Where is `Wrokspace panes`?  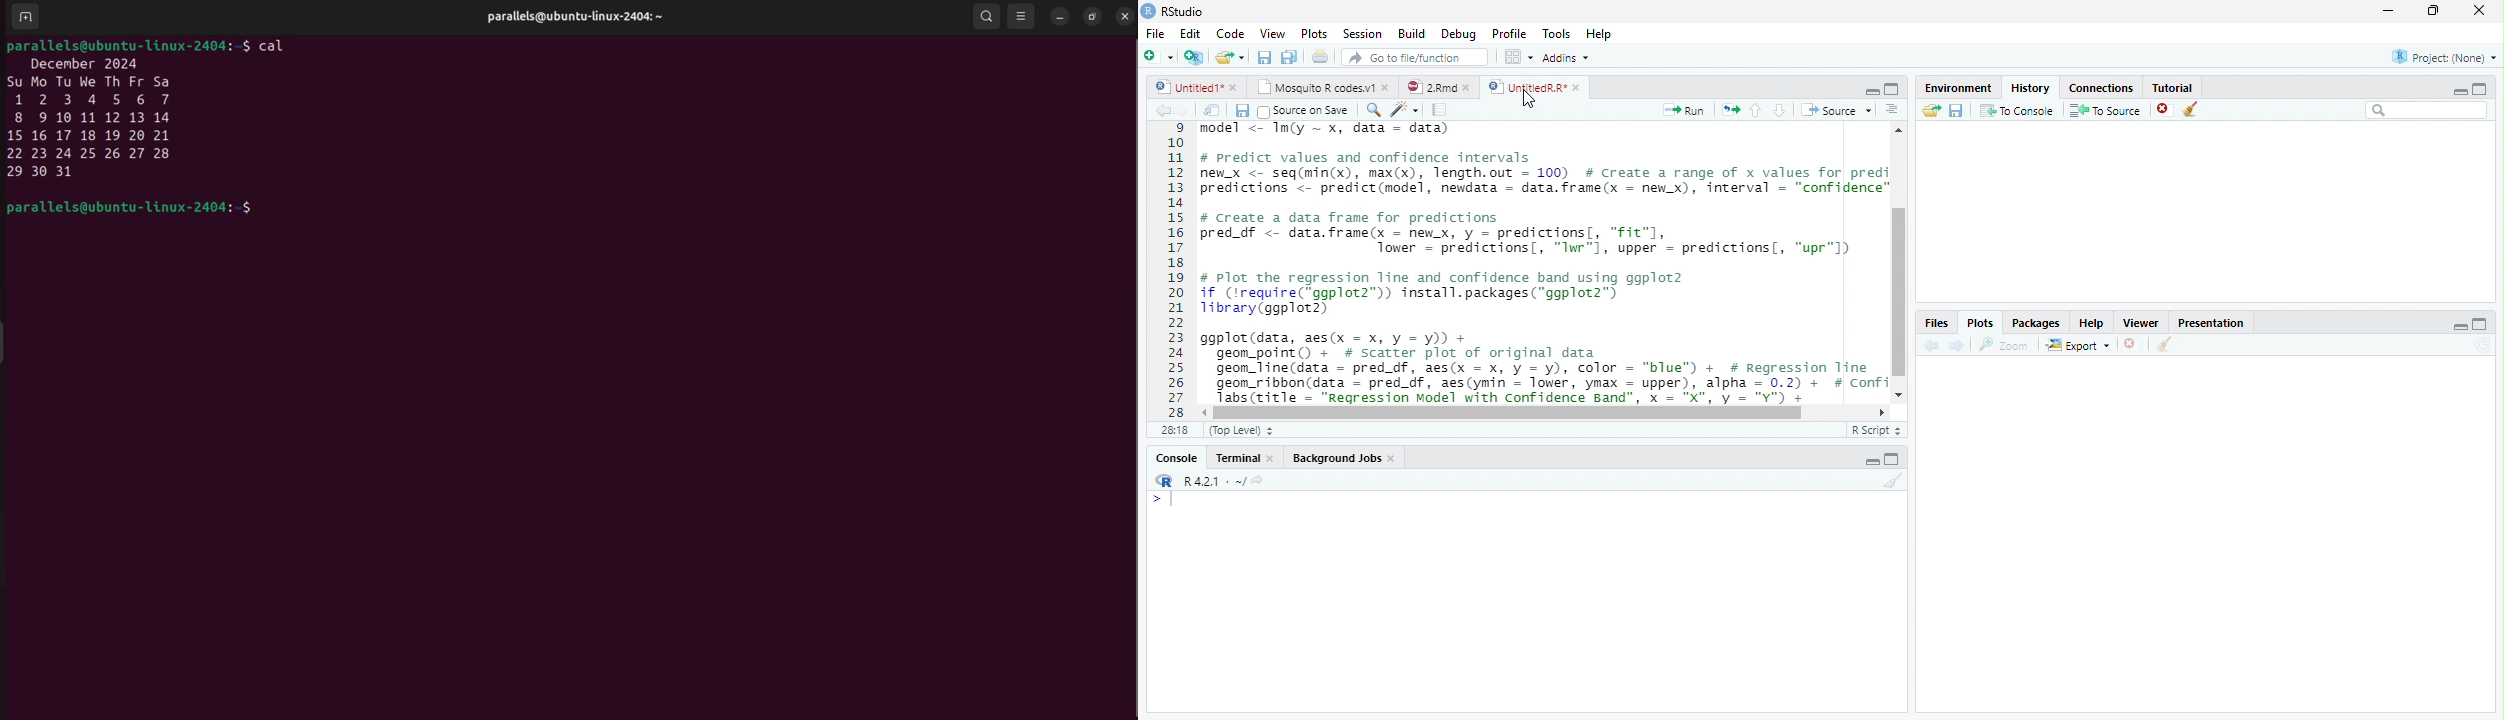
Wrokspace panes is located at coordinates (1517, 57).